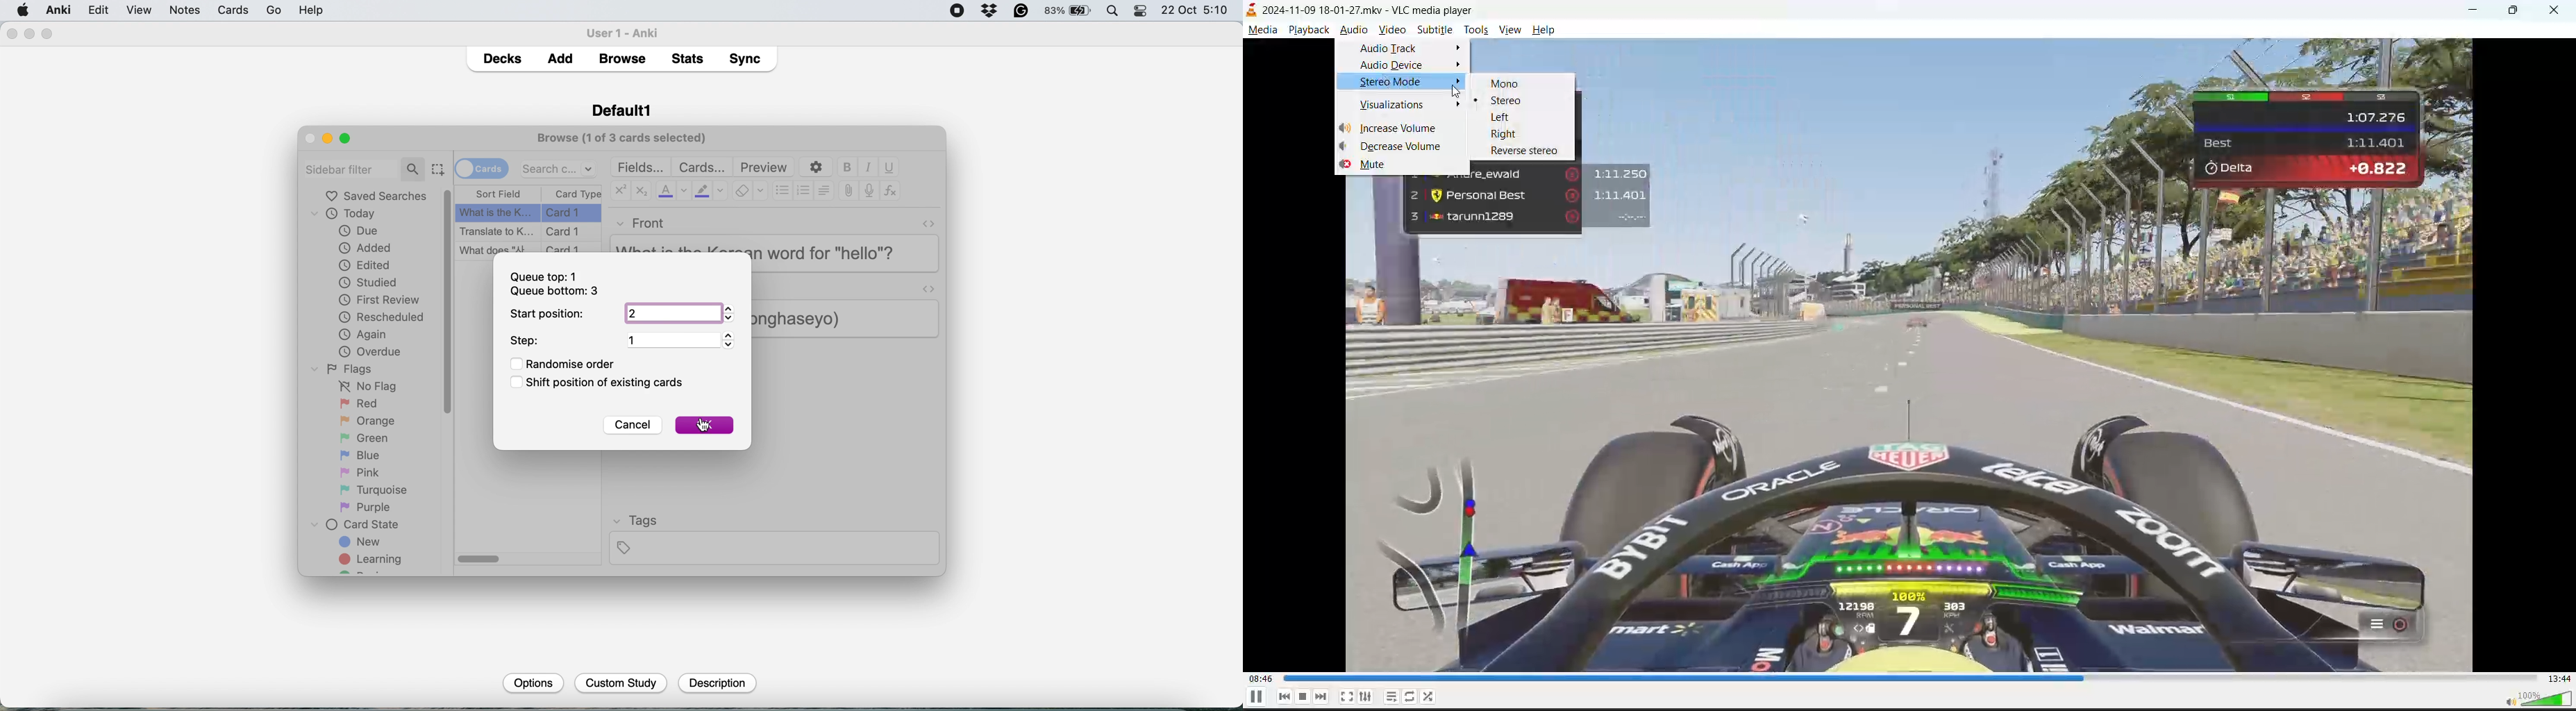 The width and height of the screenshot is (2576, 728). Describe the element at coordinates (868, 192) in the screenshot. I see `audio recorder` at that location.